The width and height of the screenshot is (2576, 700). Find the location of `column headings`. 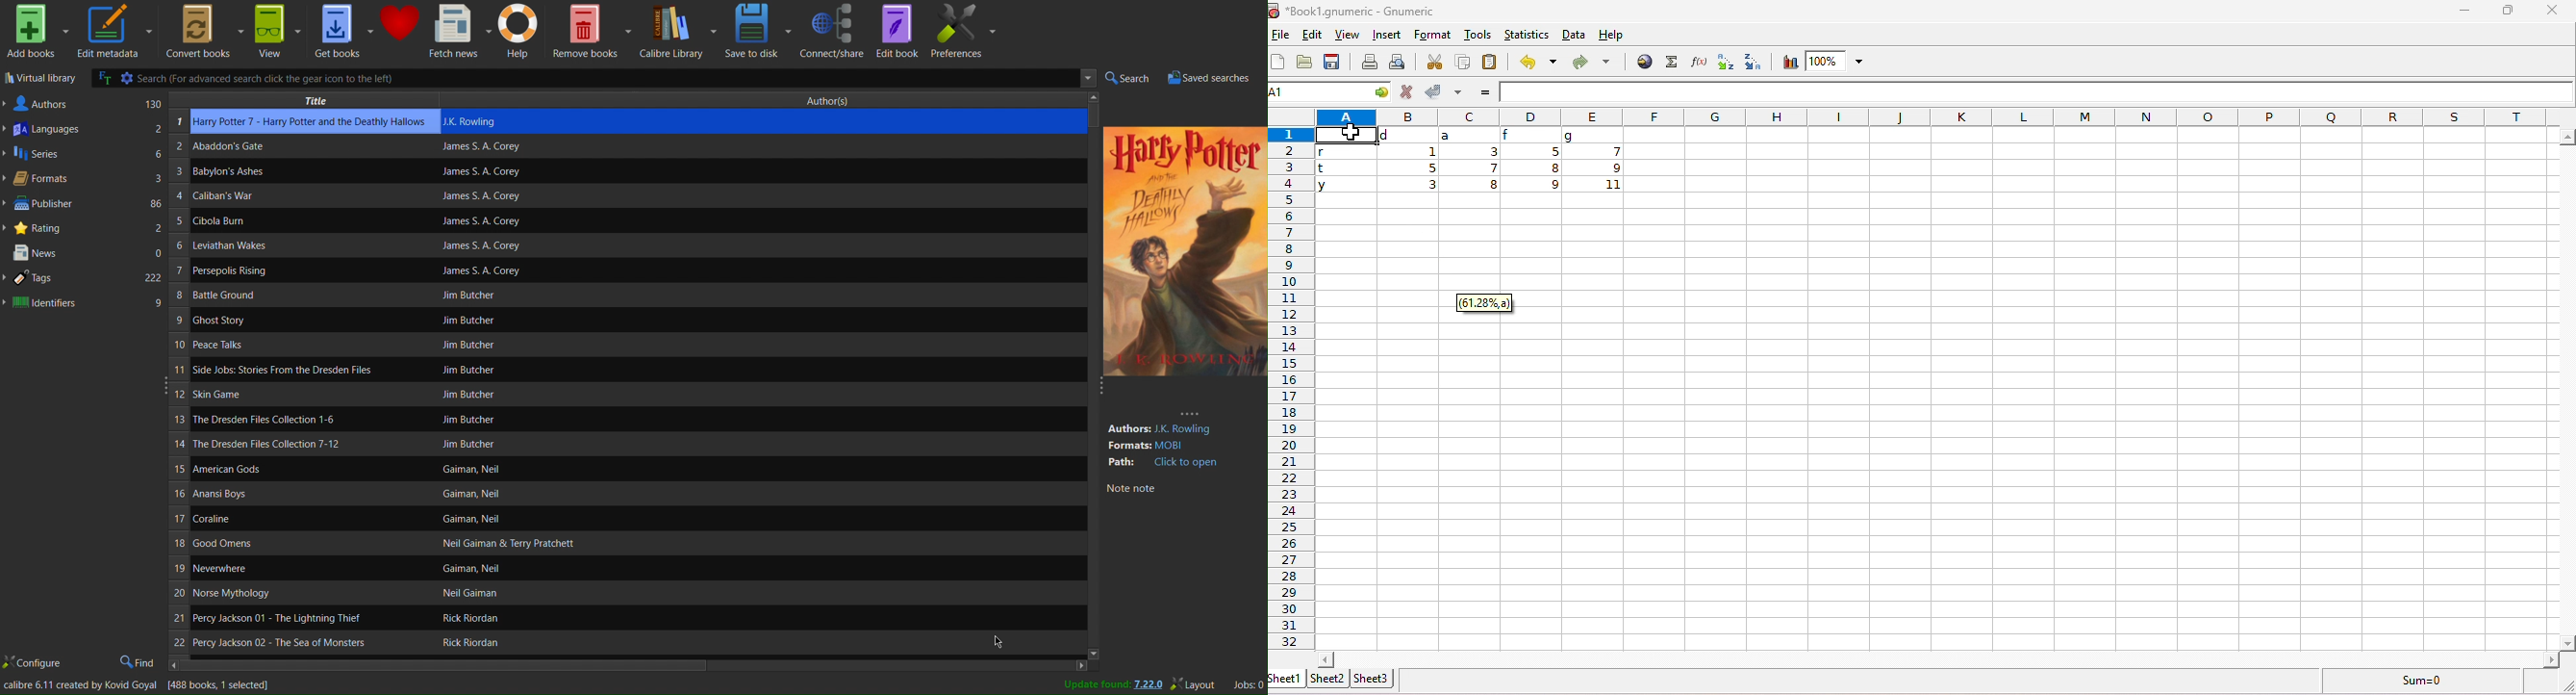

column headings is located at coordinates (1935, 116).